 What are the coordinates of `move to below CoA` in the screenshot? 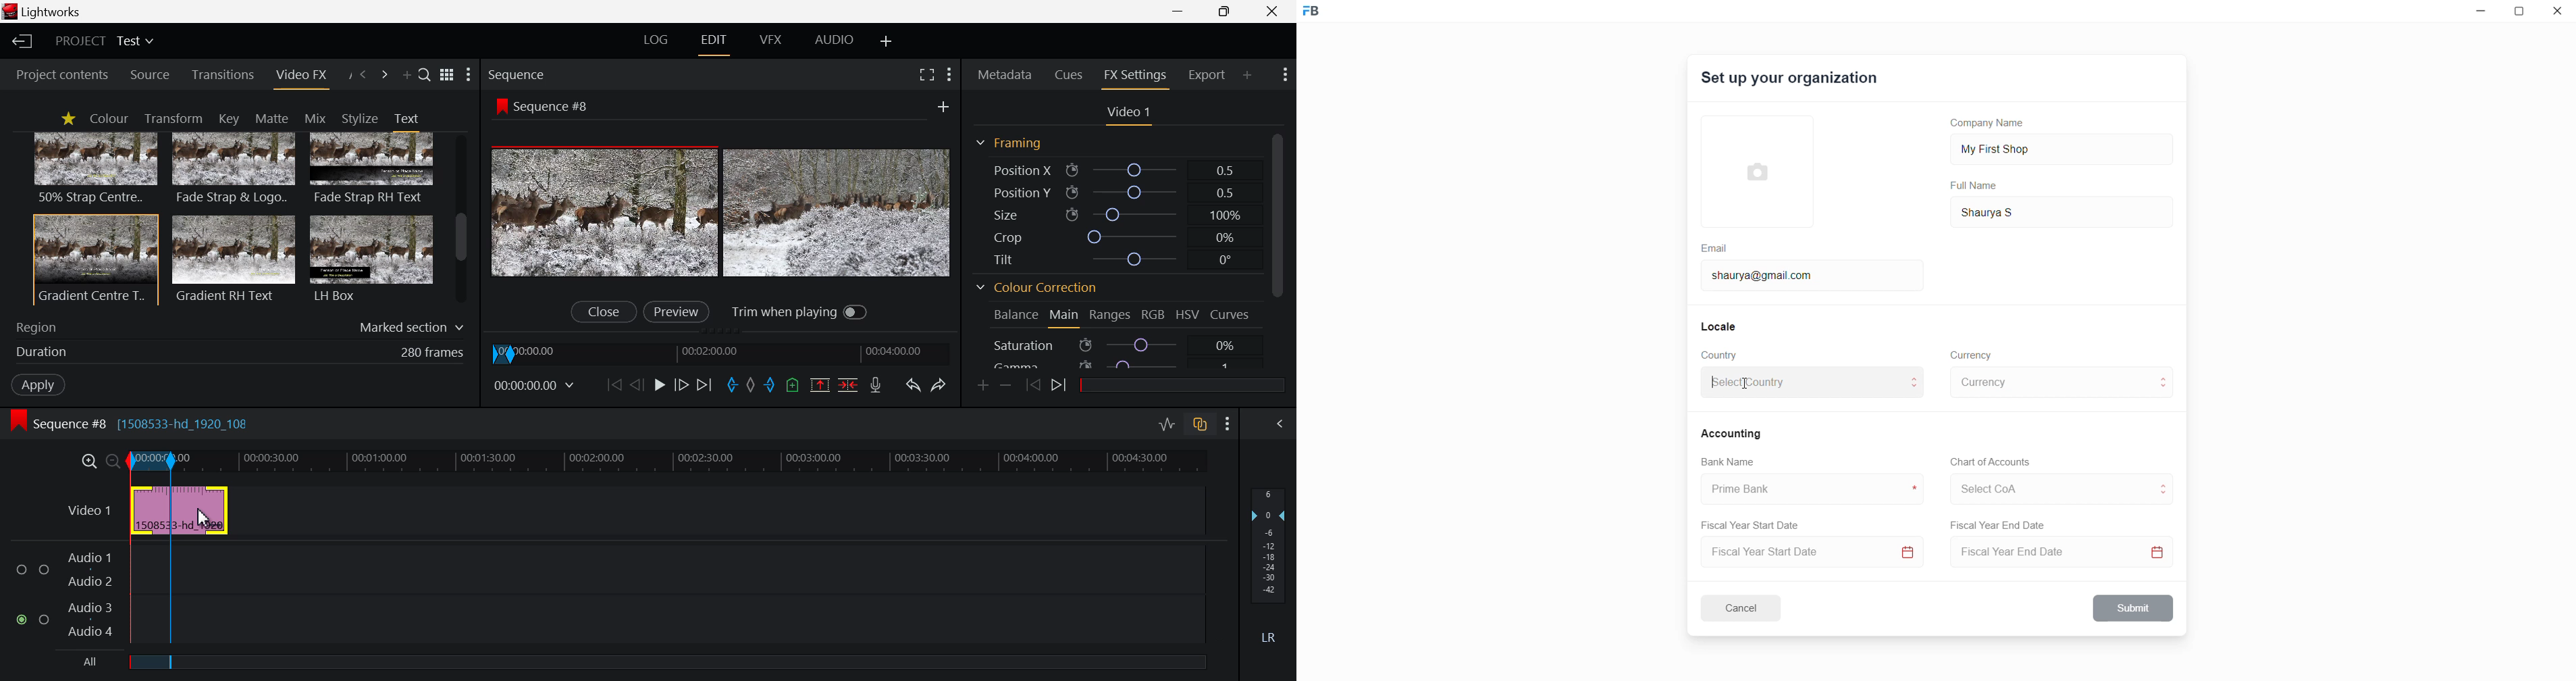 It's located at (2165, 495).